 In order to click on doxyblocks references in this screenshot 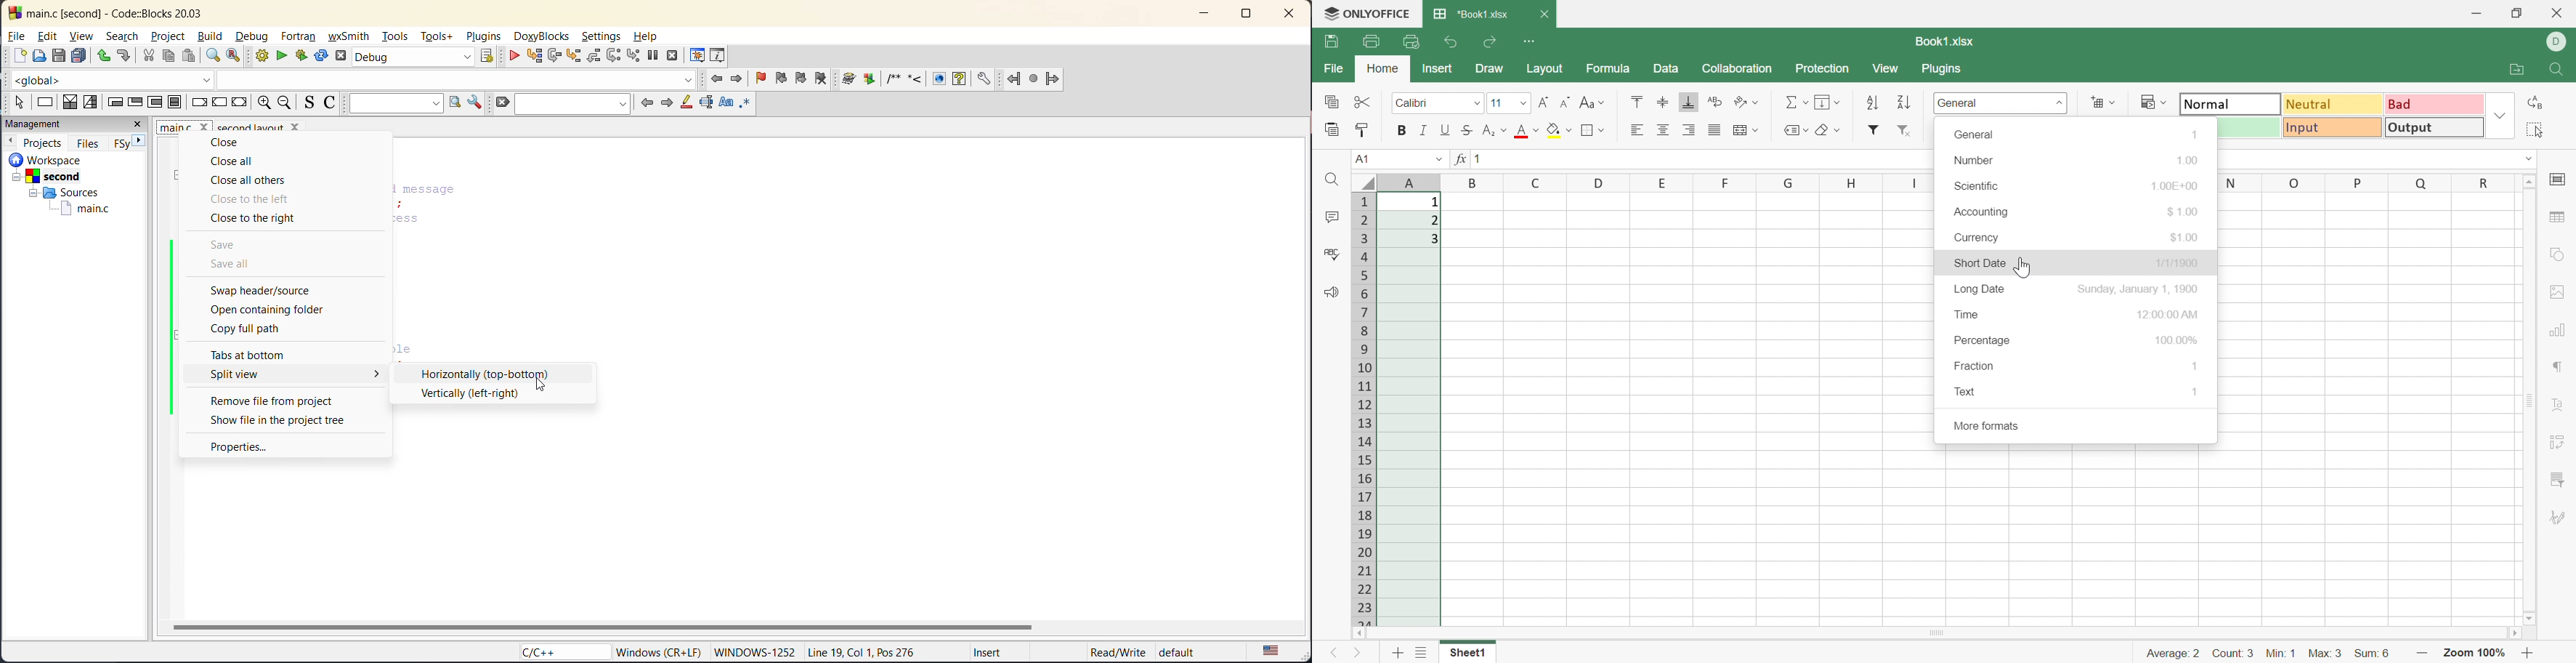, I will do `click(922, 77)`.